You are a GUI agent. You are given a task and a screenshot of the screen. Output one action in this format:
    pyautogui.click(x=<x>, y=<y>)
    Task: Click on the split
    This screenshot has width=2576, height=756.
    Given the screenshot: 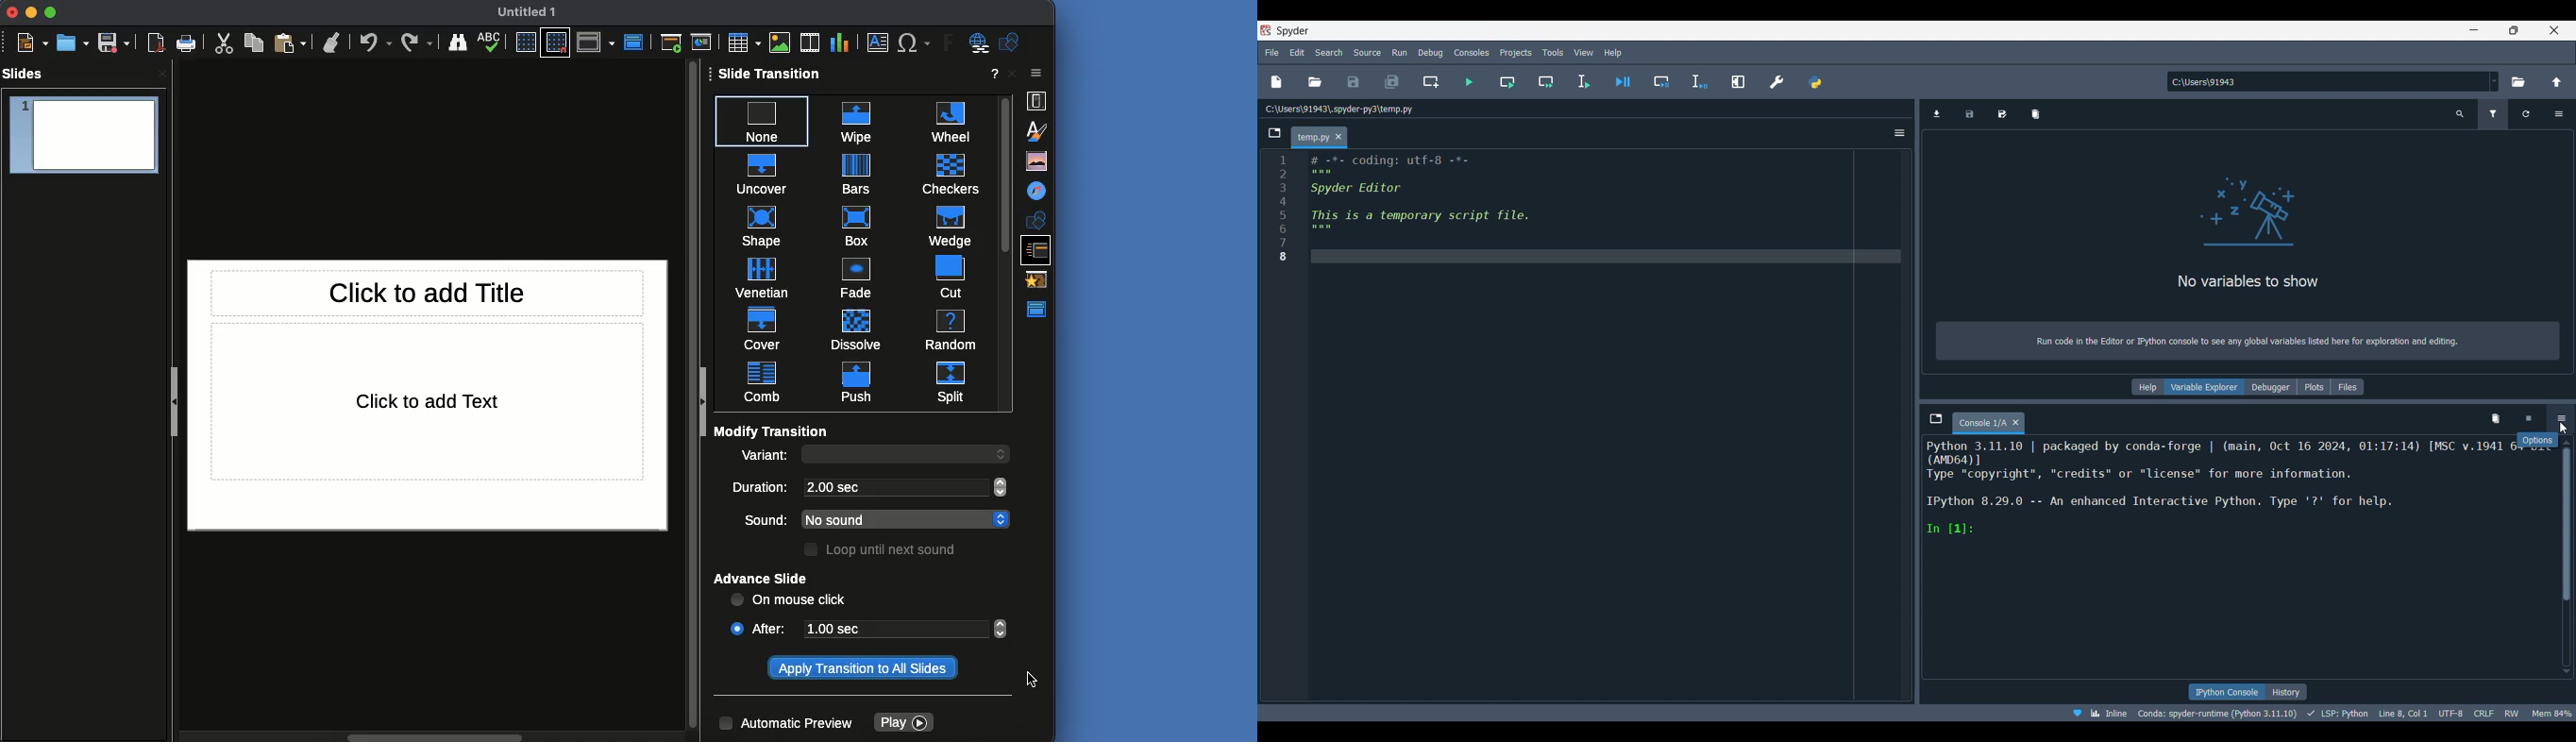 What is the action you would take?
    pyautogui.click(x=951, y=381)
    